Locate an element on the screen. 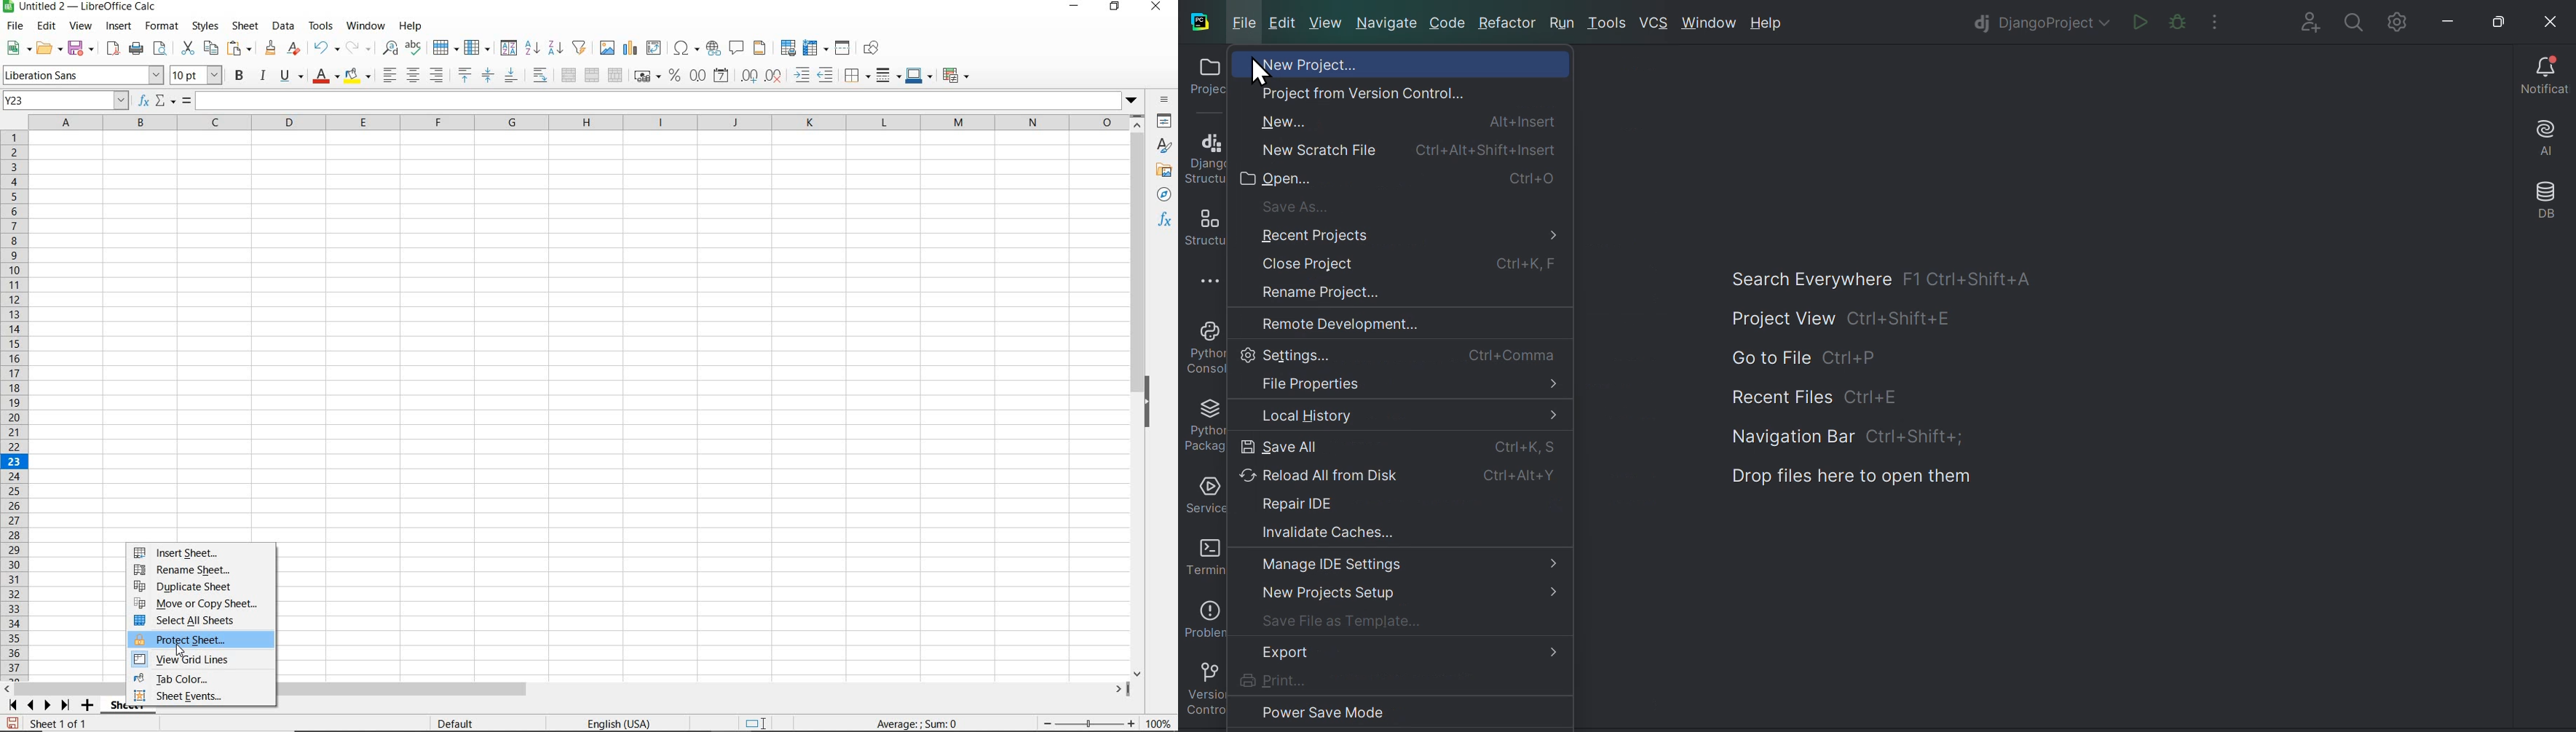 The image size is (2576, 756). FORMULA is located at coordinates (187, 101).